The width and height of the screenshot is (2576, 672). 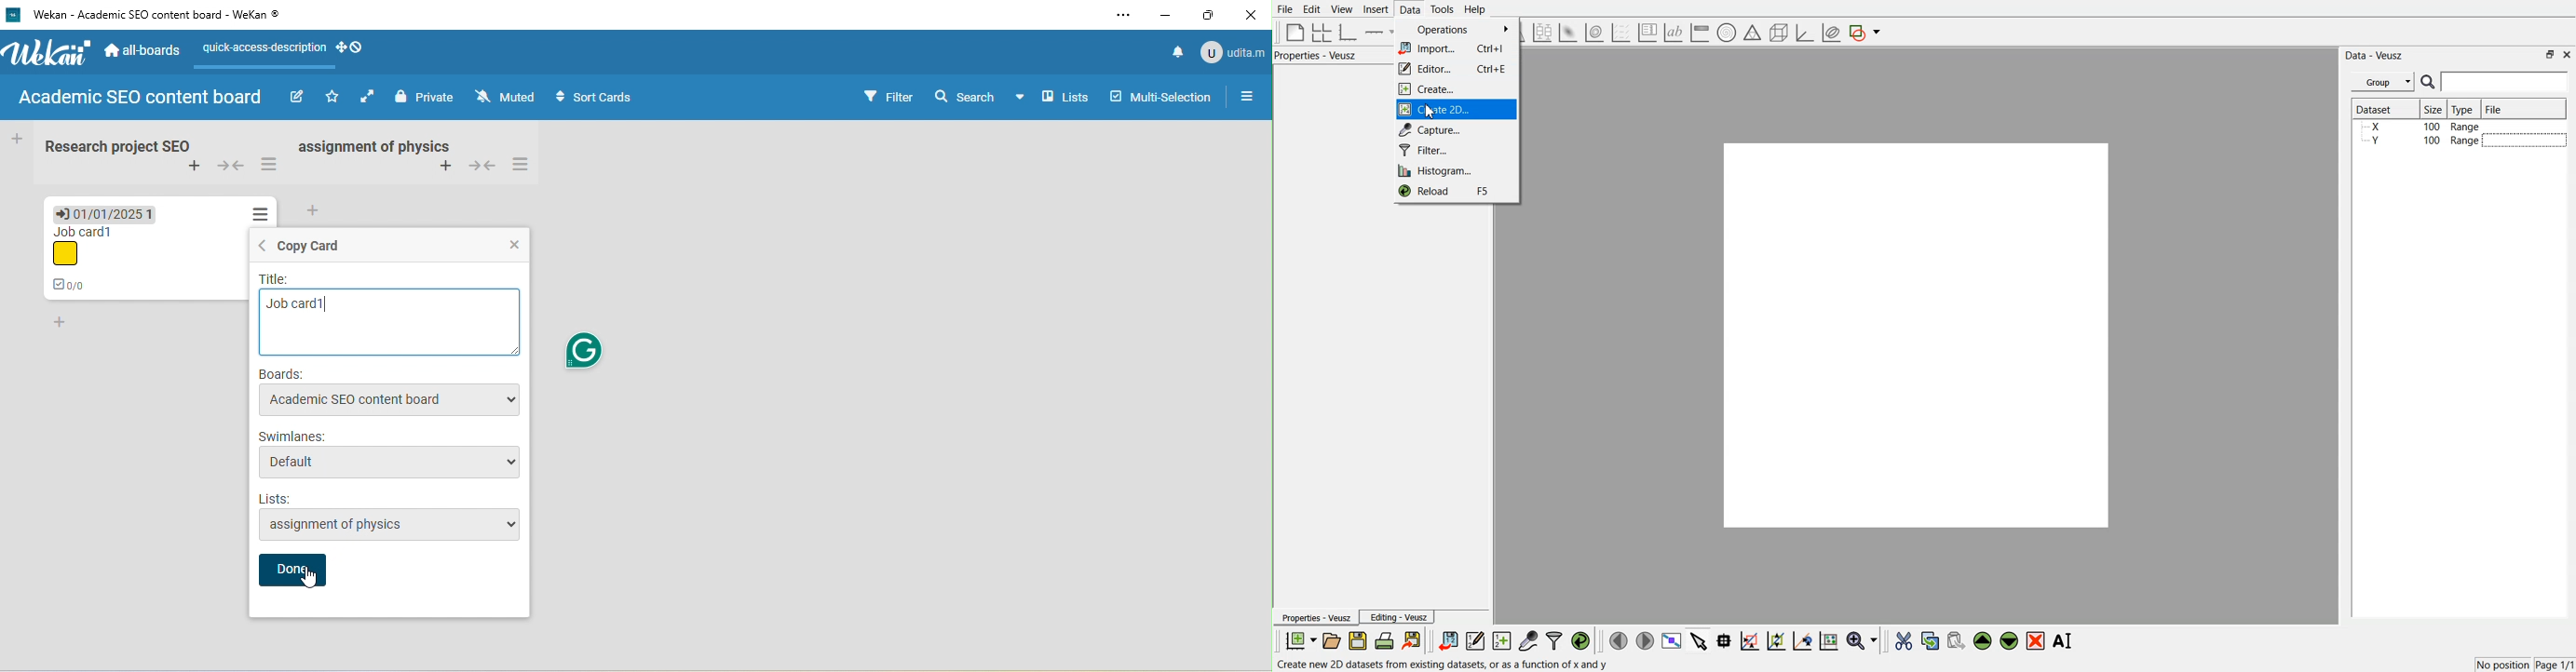 What do you see at coordinates (524, 164) in the screenshot?
I see `swimlane action` at bounding box center [524, 164].